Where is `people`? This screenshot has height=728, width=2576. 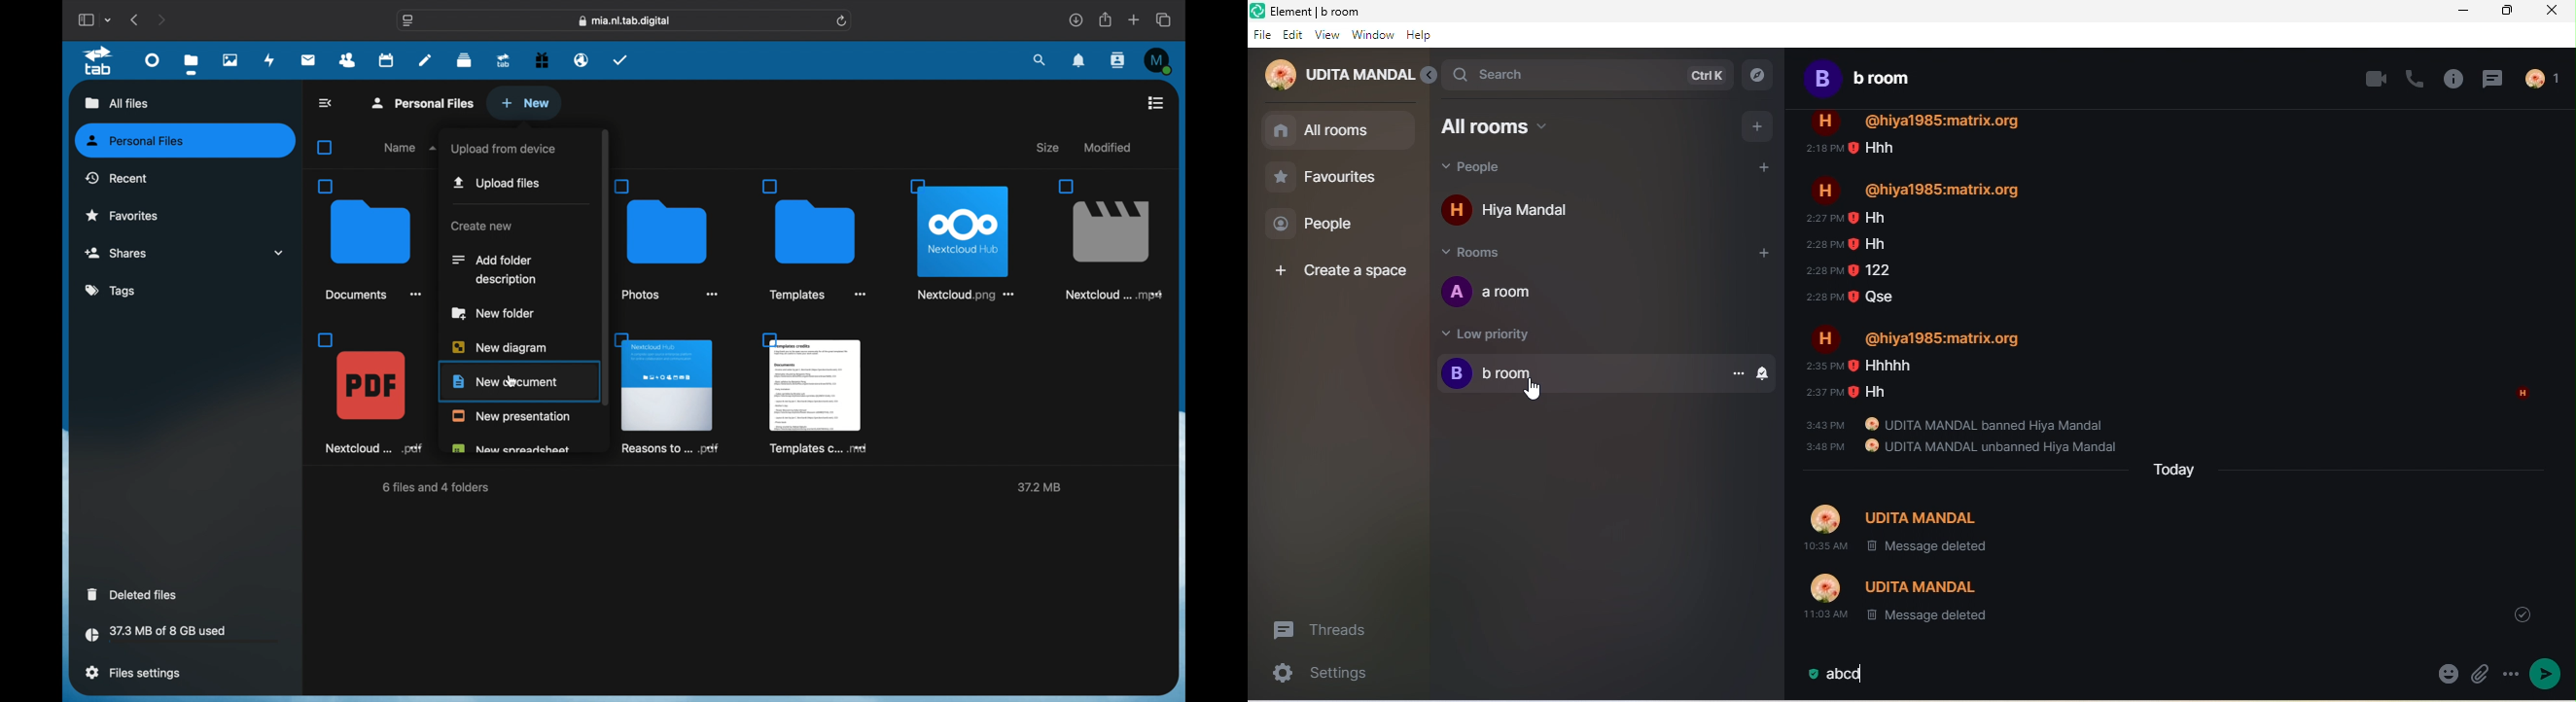
people is located at coordinates (1495, 169).